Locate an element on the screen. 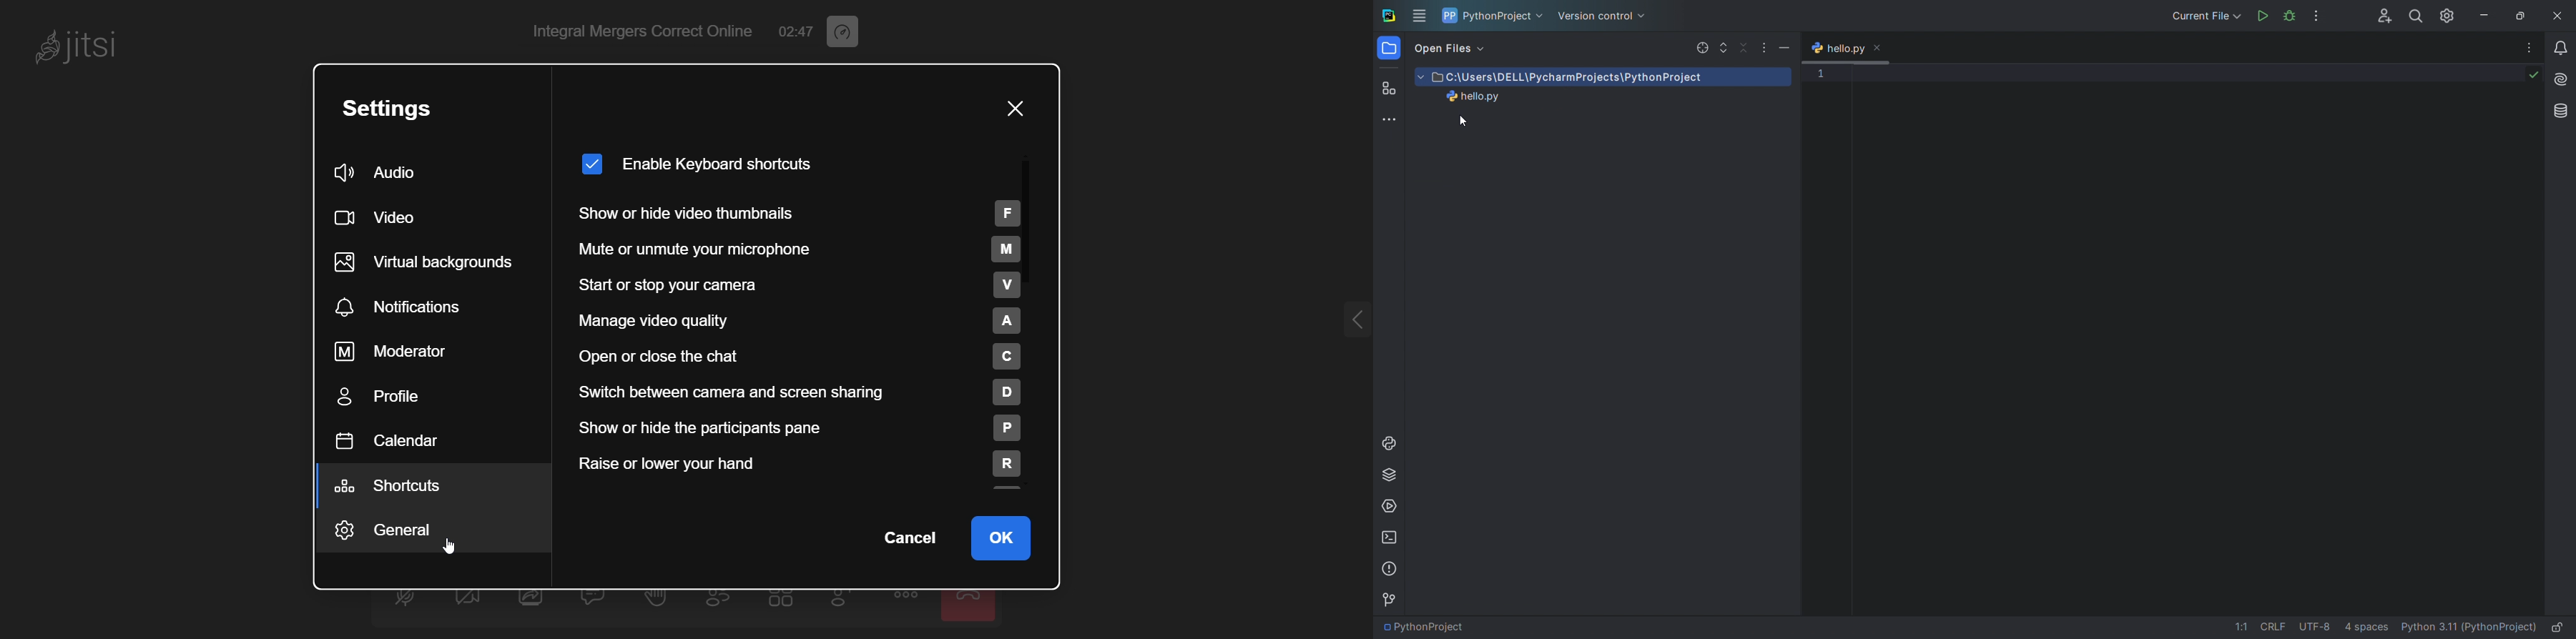  logo is located at coordinates (1389, 15).